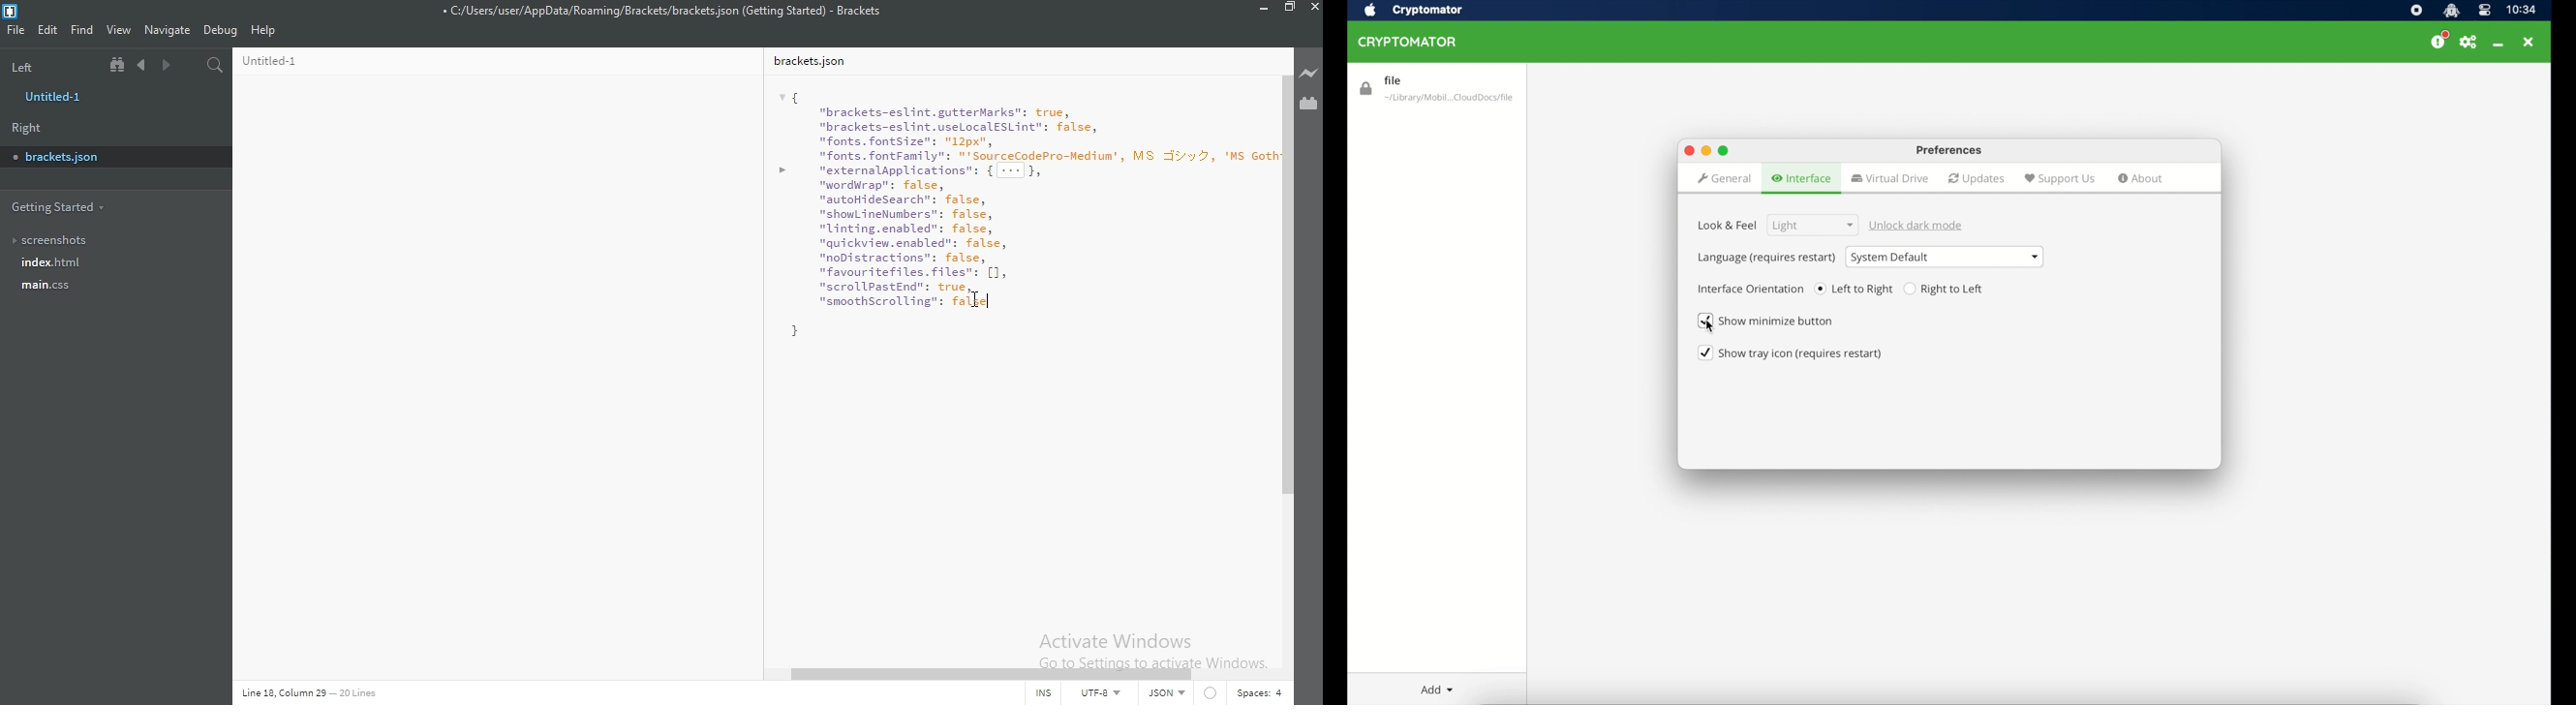 This screenshot has width=2576, height=728. Describe the element at coordinates (1023, 355) in the screenshot. I see `Untitled-1` at that location.